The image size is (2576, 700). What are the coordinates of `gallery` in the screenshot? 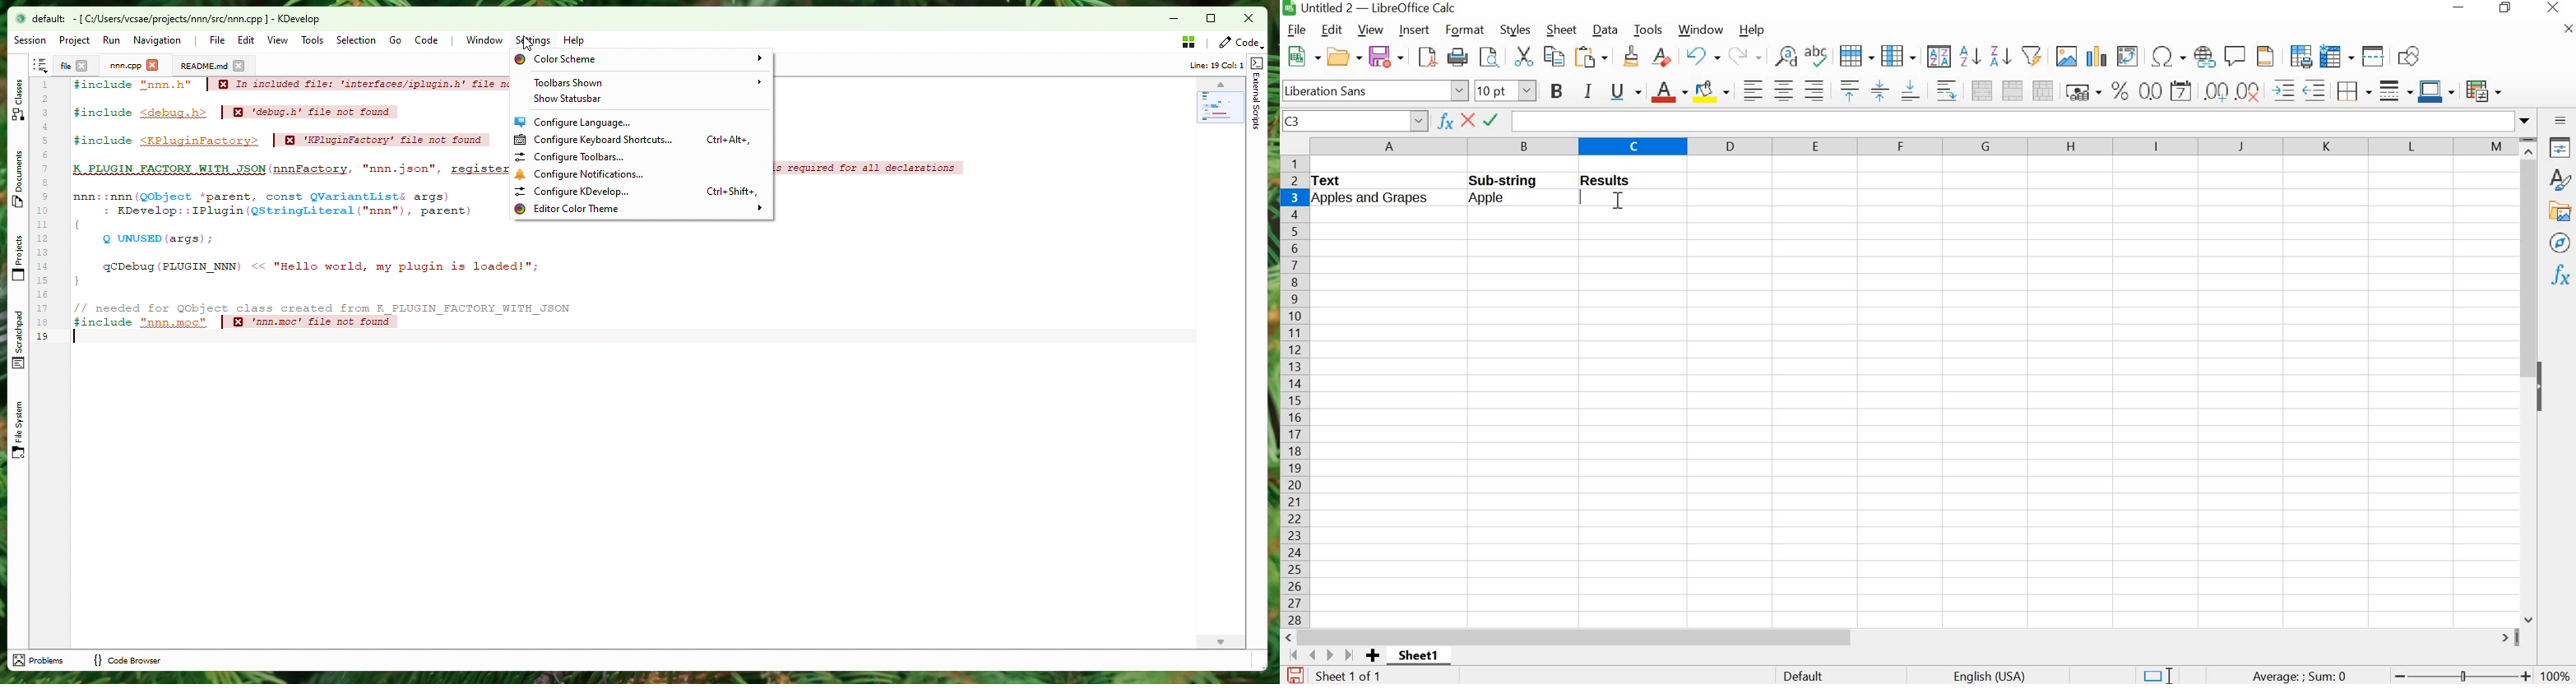 It's located at (2560, 212).